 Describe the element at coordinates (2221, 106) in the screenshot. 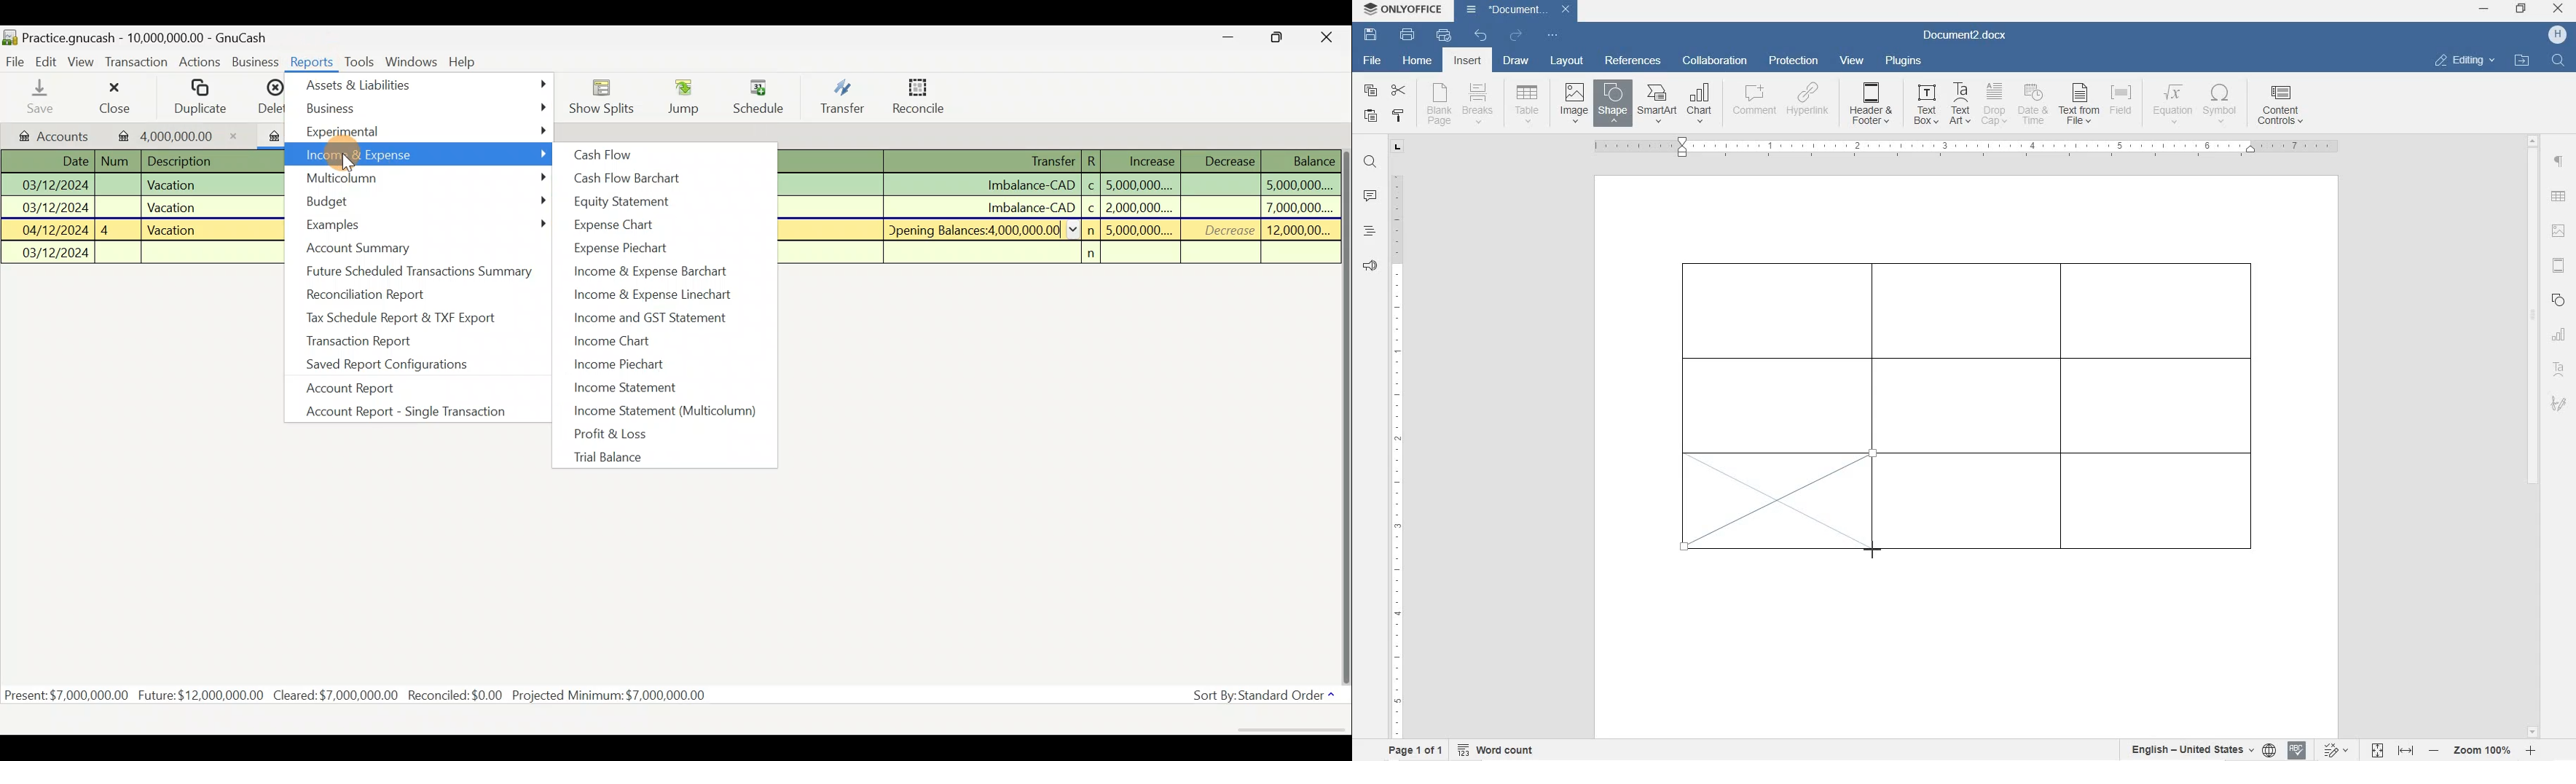

I see `SYMBOL` at that location.